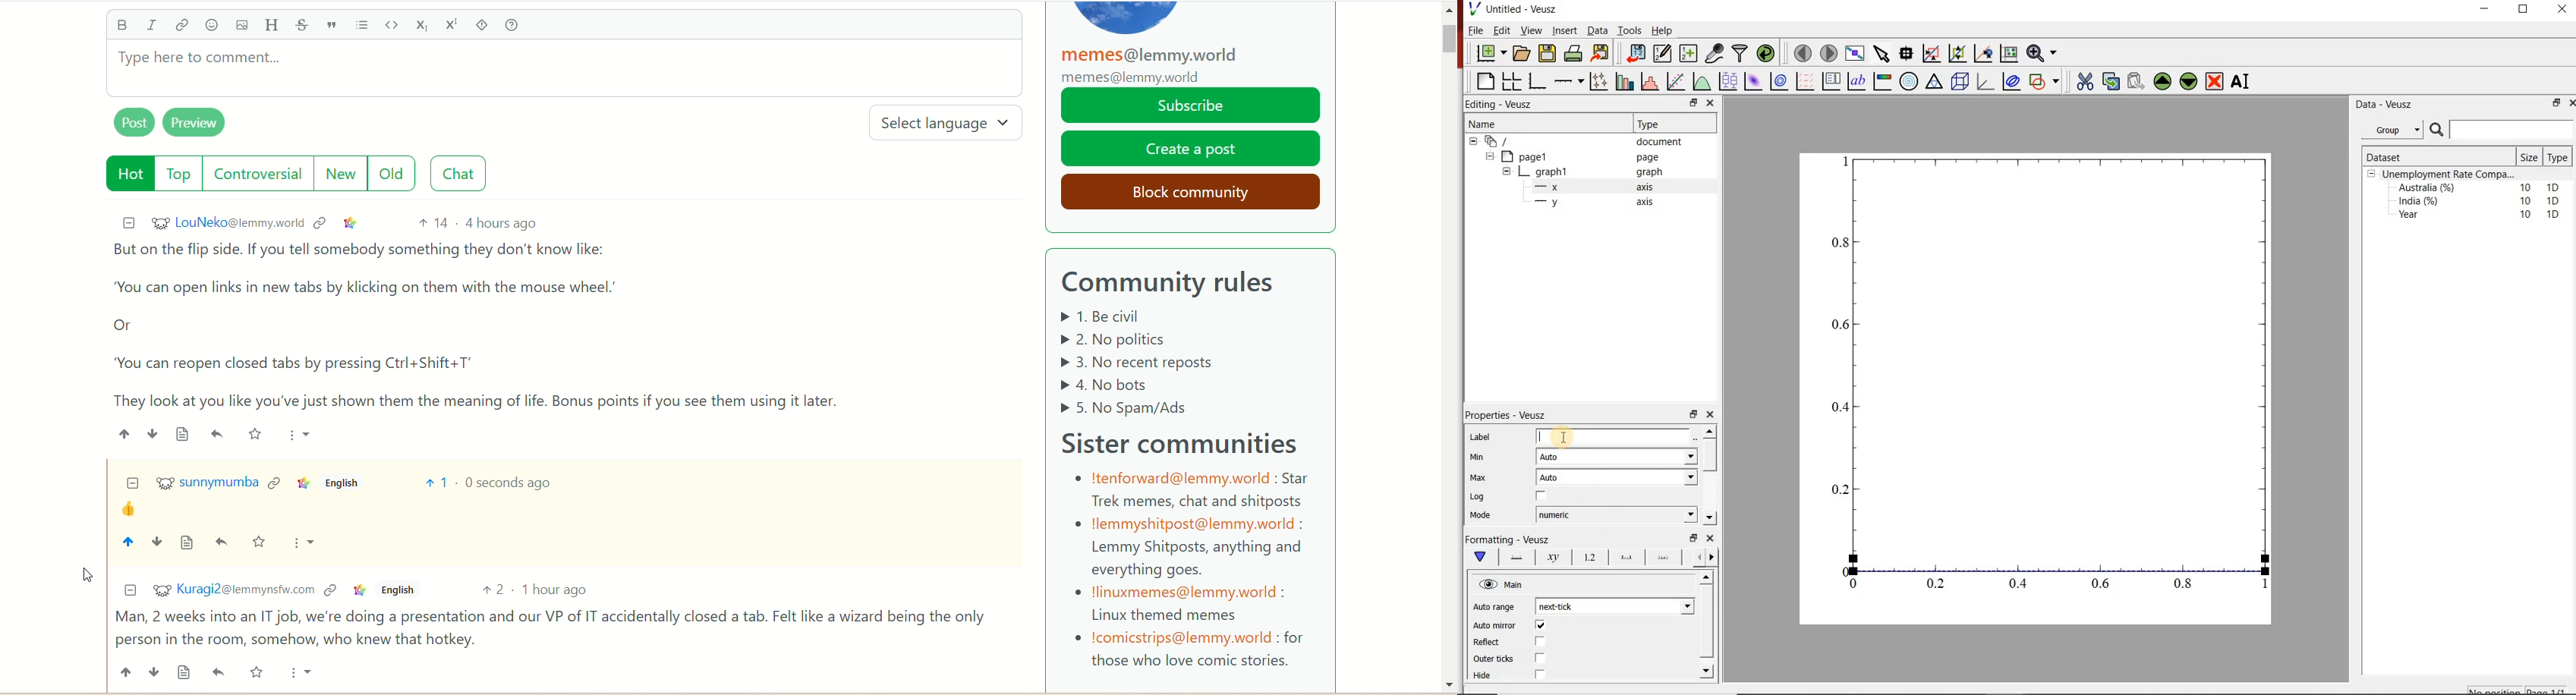 The height and width of the screenshot is (700, 2576). What do you see at coordinates (1830, 53) in the screenshot?
I see `move to next page` at bounding box center [1830, 53].